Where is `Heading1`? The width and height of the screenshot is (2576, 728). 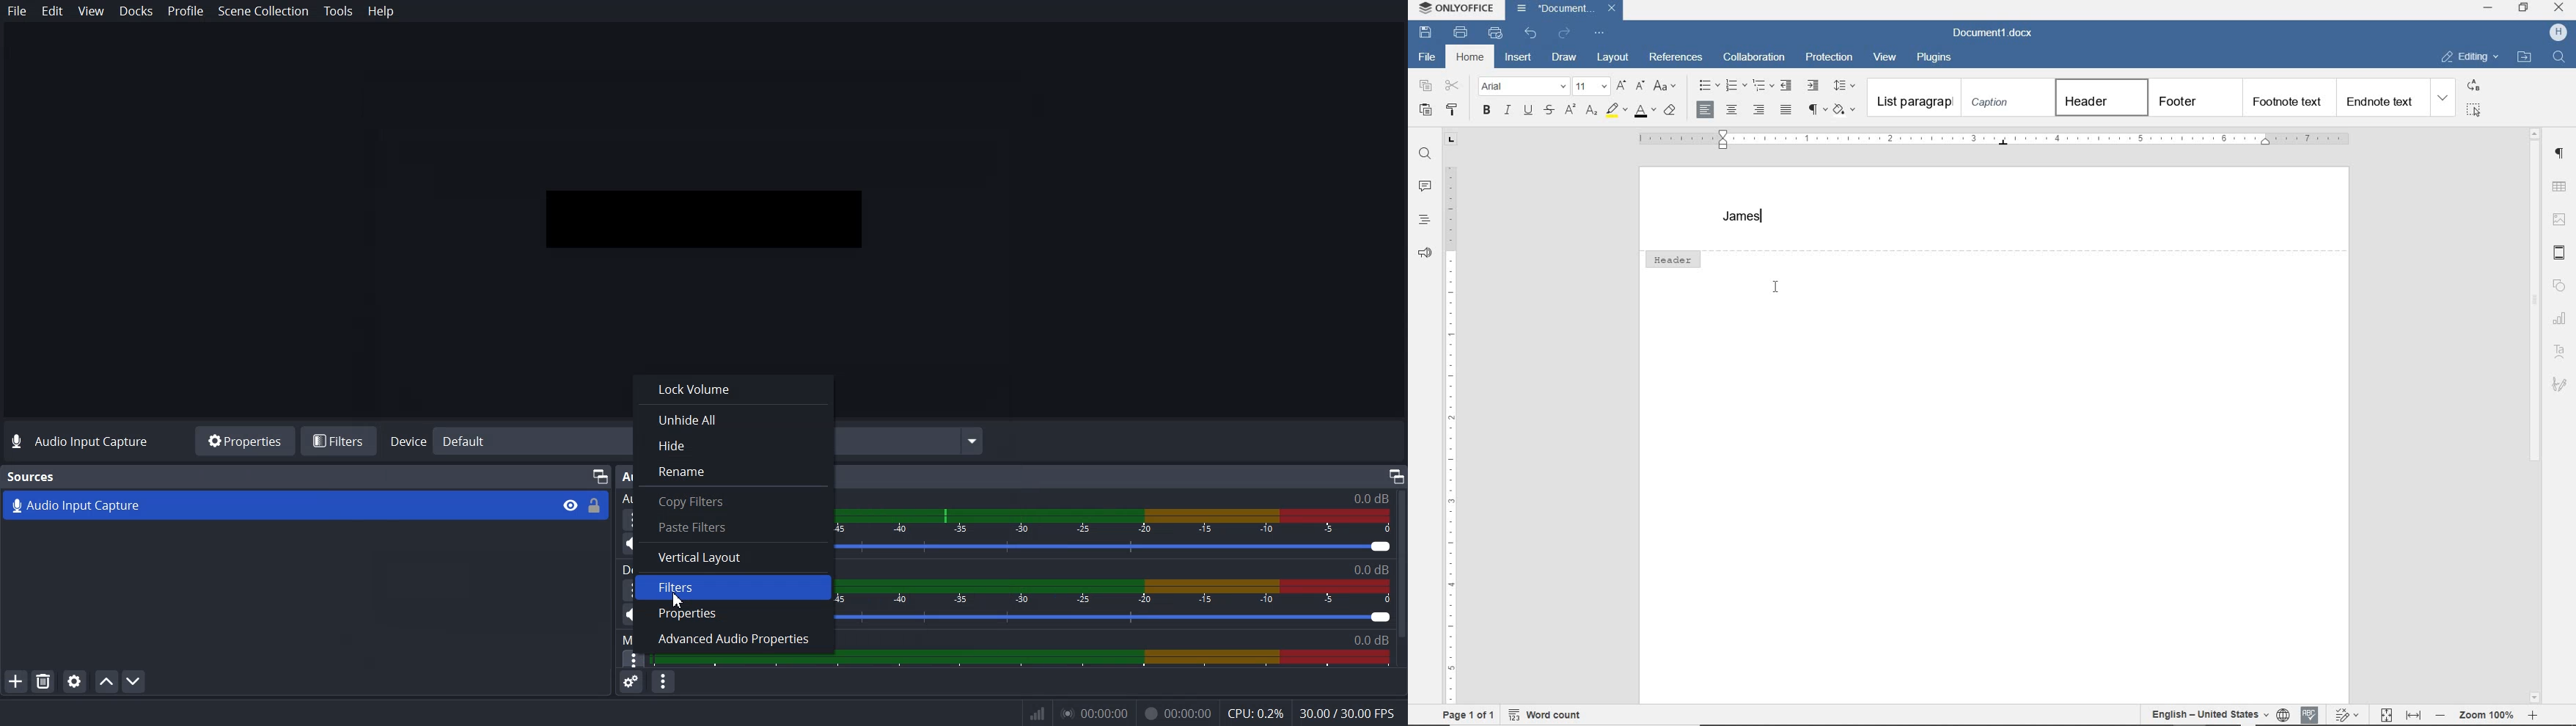 Heading1 is located at coordinates (2095, 97).